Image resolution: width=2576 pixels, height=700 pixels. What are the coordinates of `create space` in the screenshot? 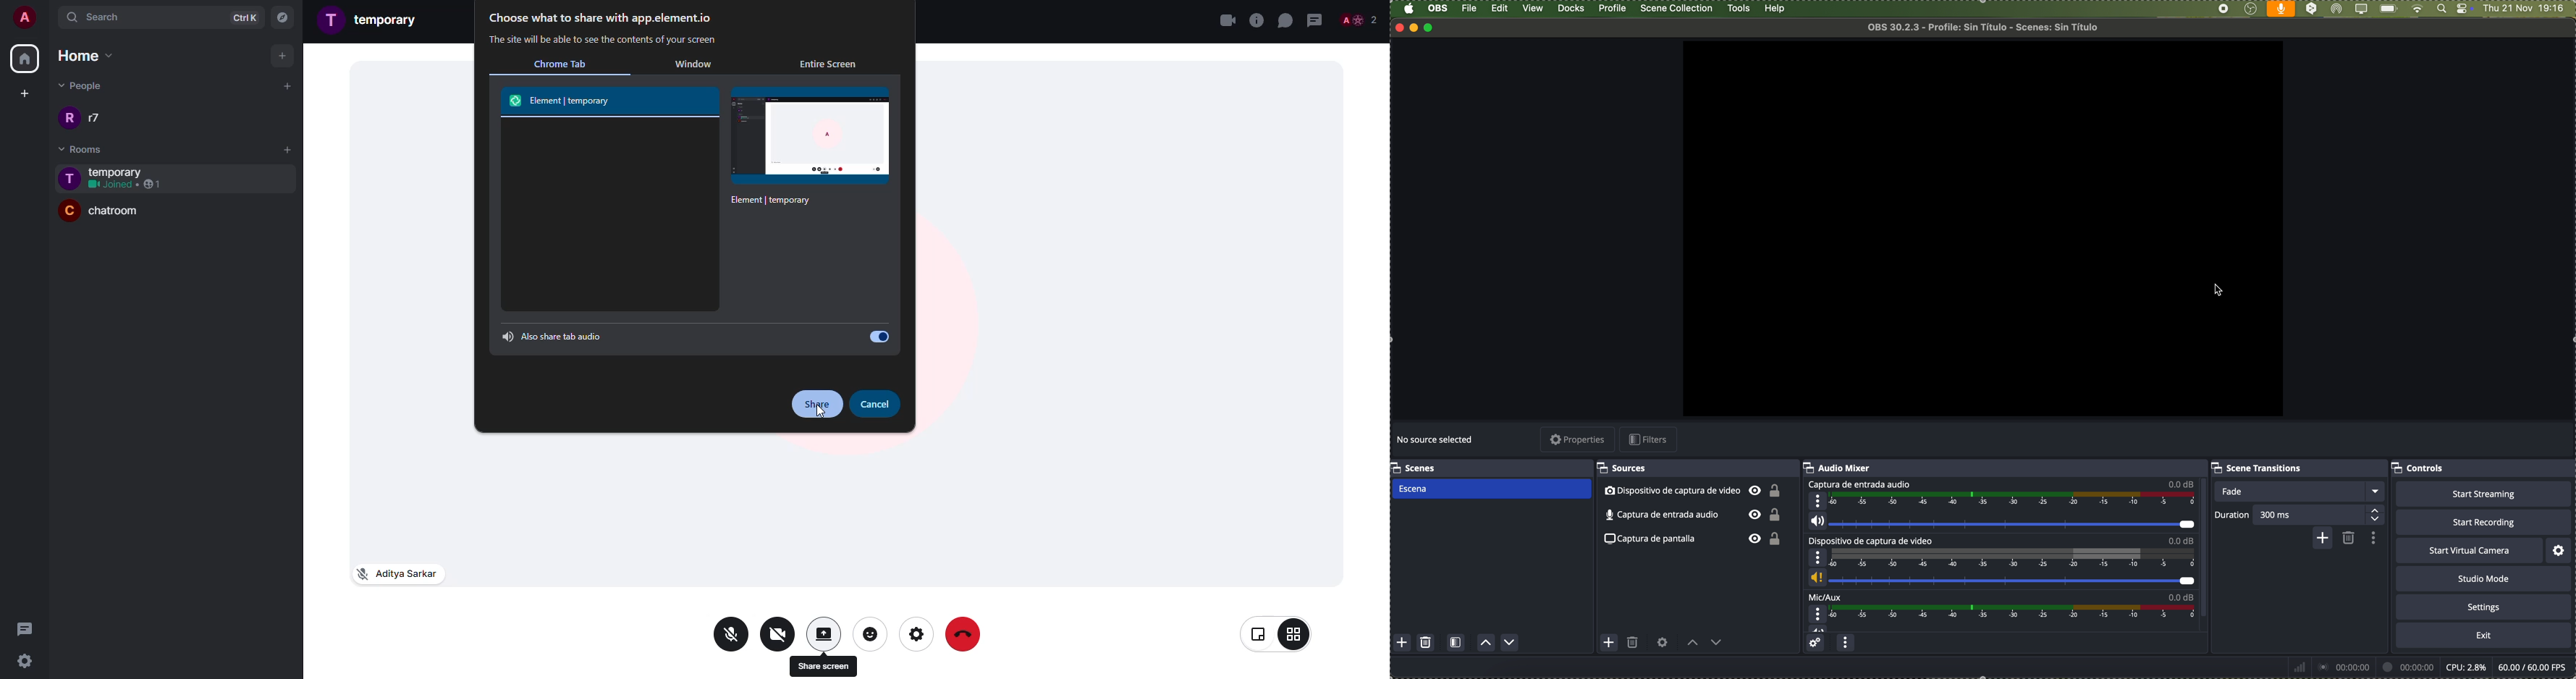 It's located at (22, 93).